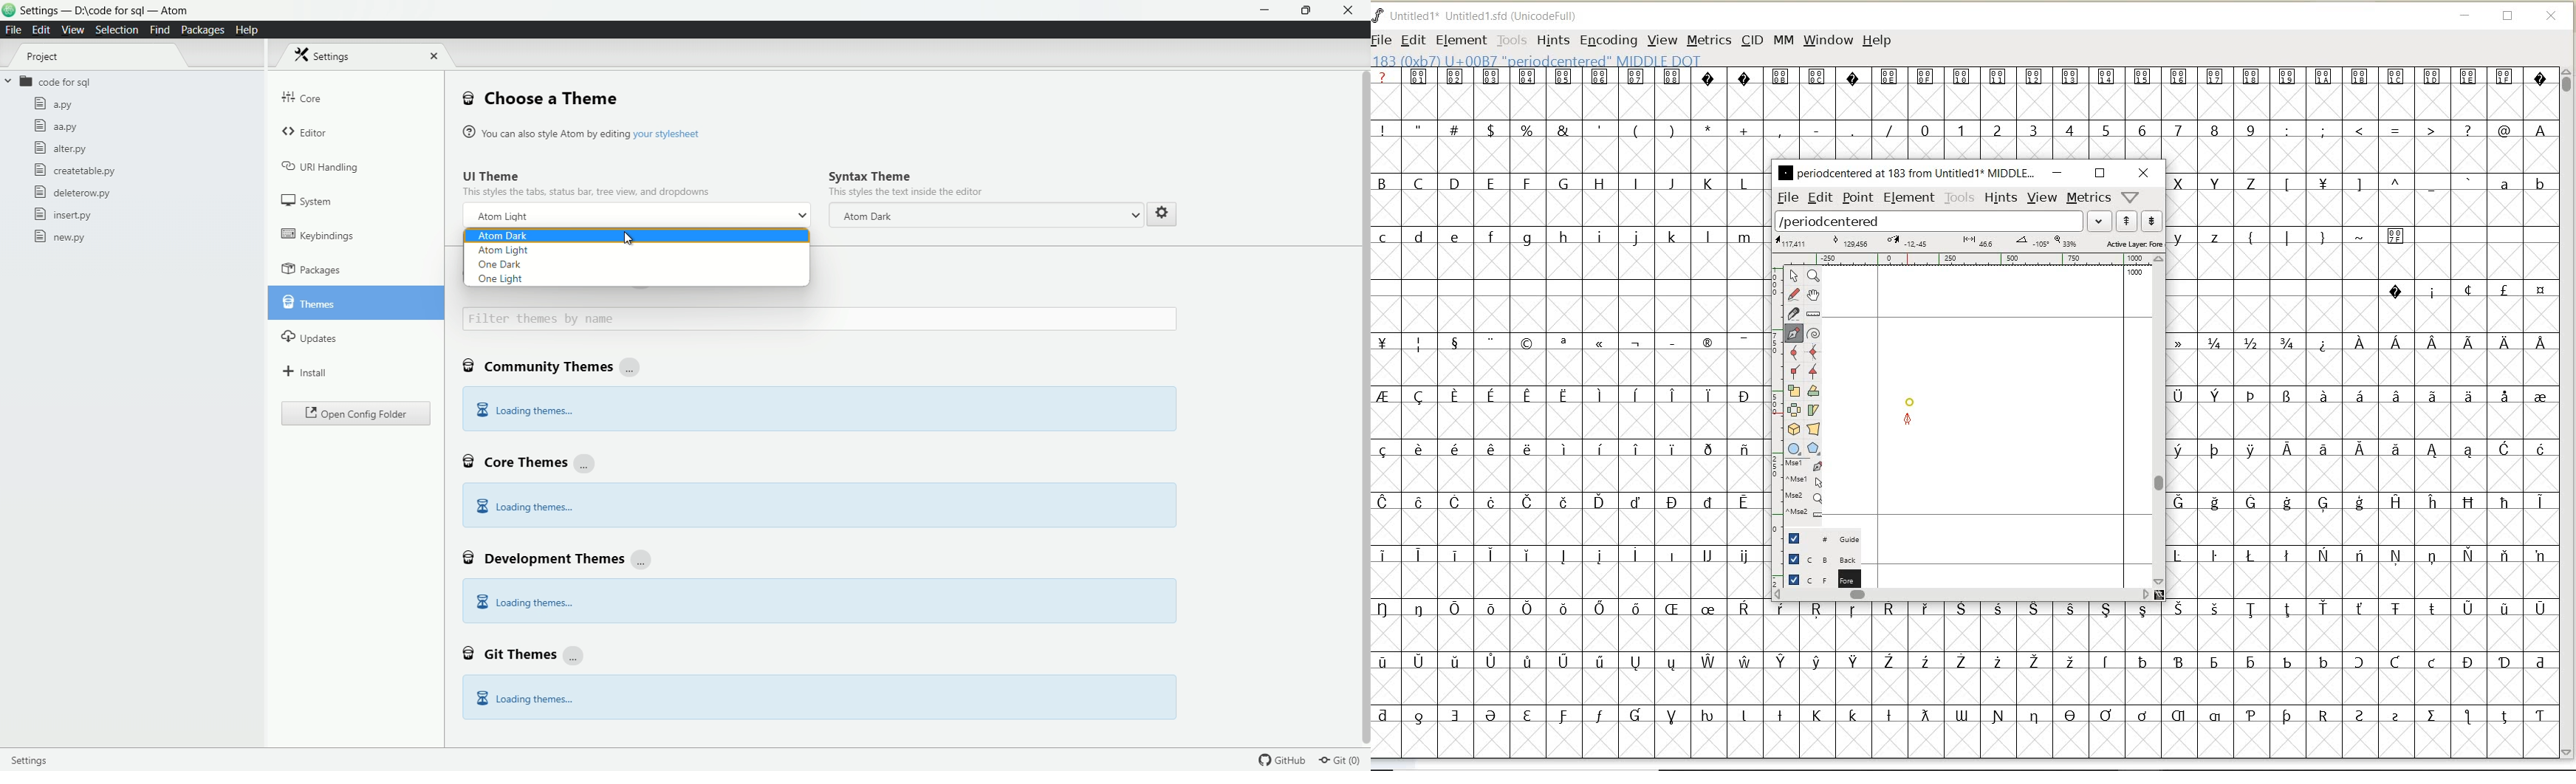 This screenshot has width=2576, height=784. Describe the element at coordinates (1609, 41) in the screenshot. I see `ENCODING` at that location.